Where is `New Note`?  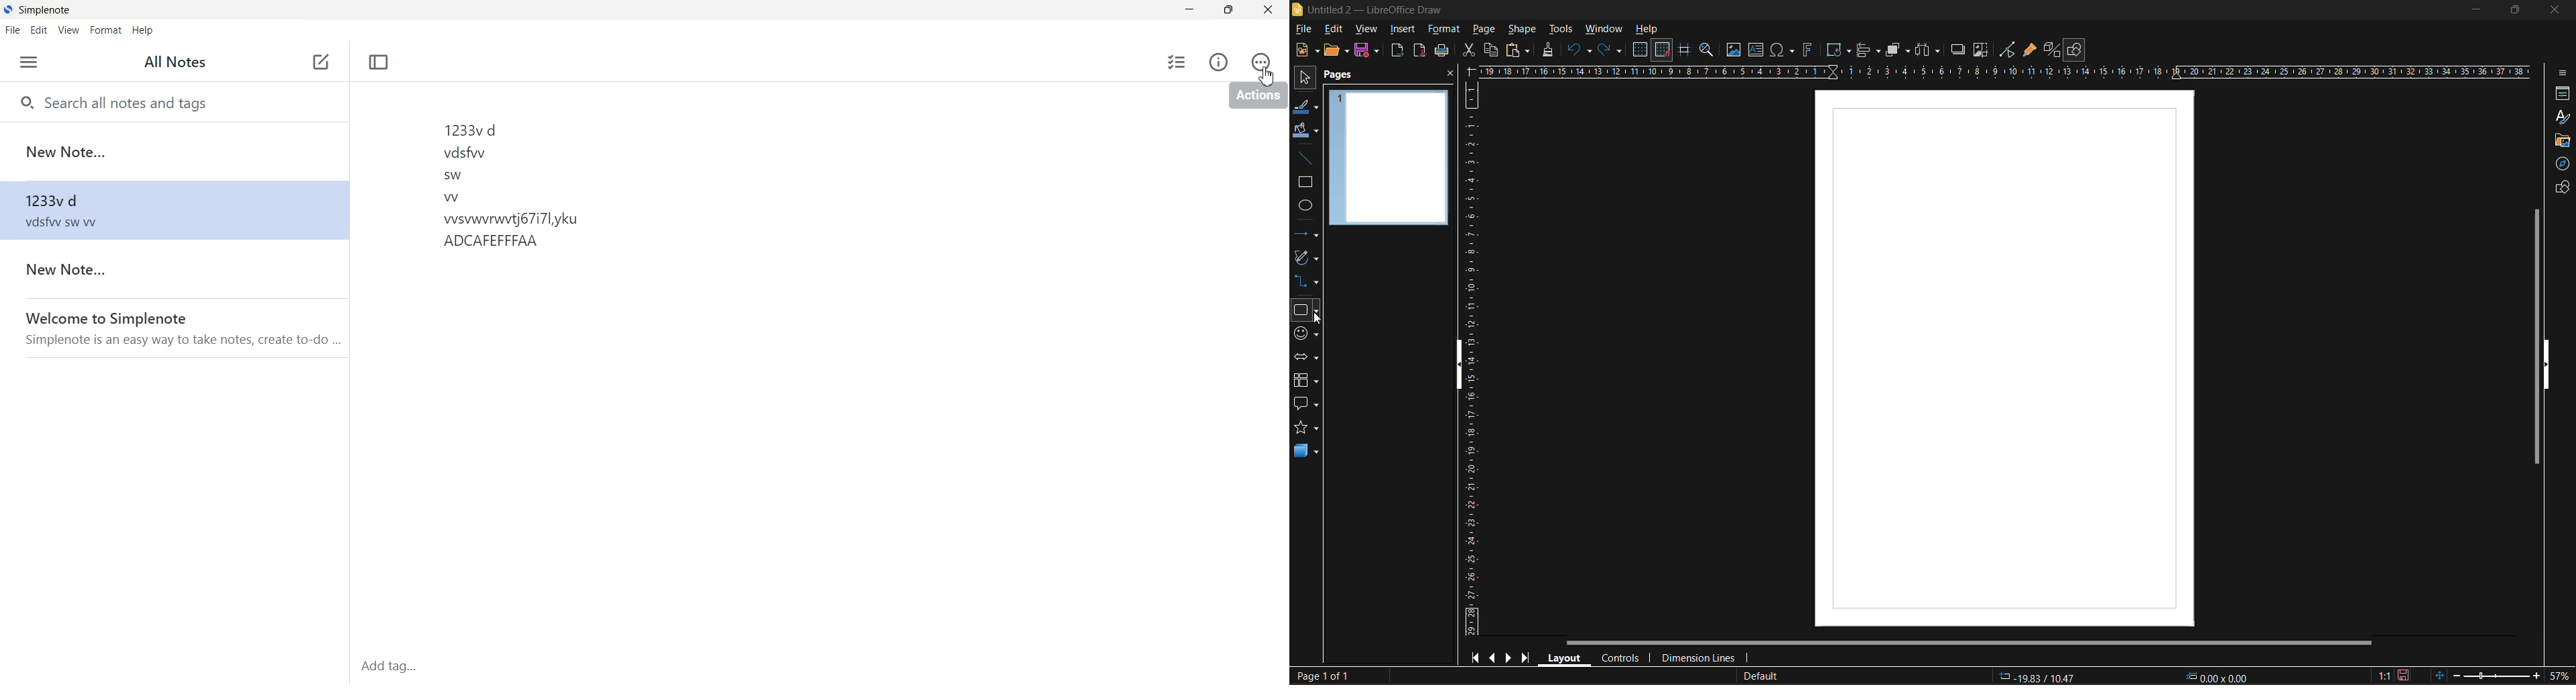 New Note is located at coordinates (174, 152).